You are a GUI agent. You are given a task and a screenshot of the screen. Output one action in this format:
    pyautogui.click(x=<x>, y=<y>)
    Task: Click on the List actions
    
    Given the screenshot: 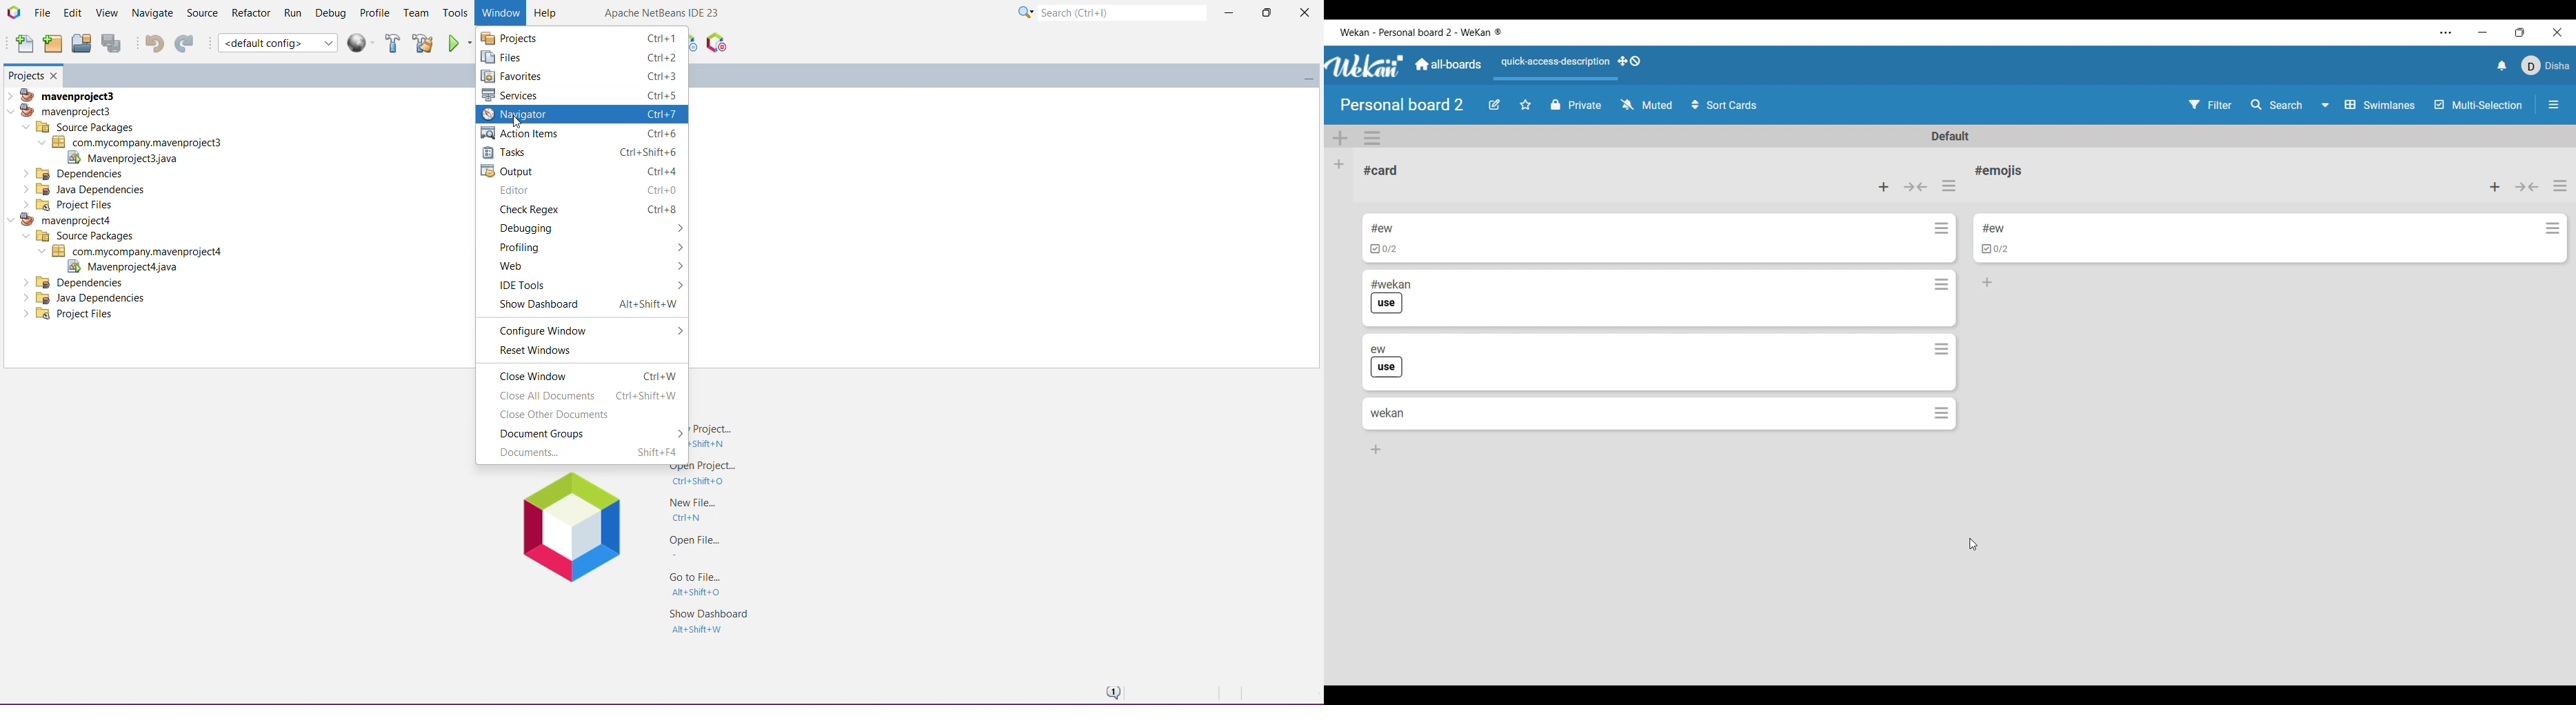 What is the action you would take?
    pyautogui.click(x=2561, y=185)
    